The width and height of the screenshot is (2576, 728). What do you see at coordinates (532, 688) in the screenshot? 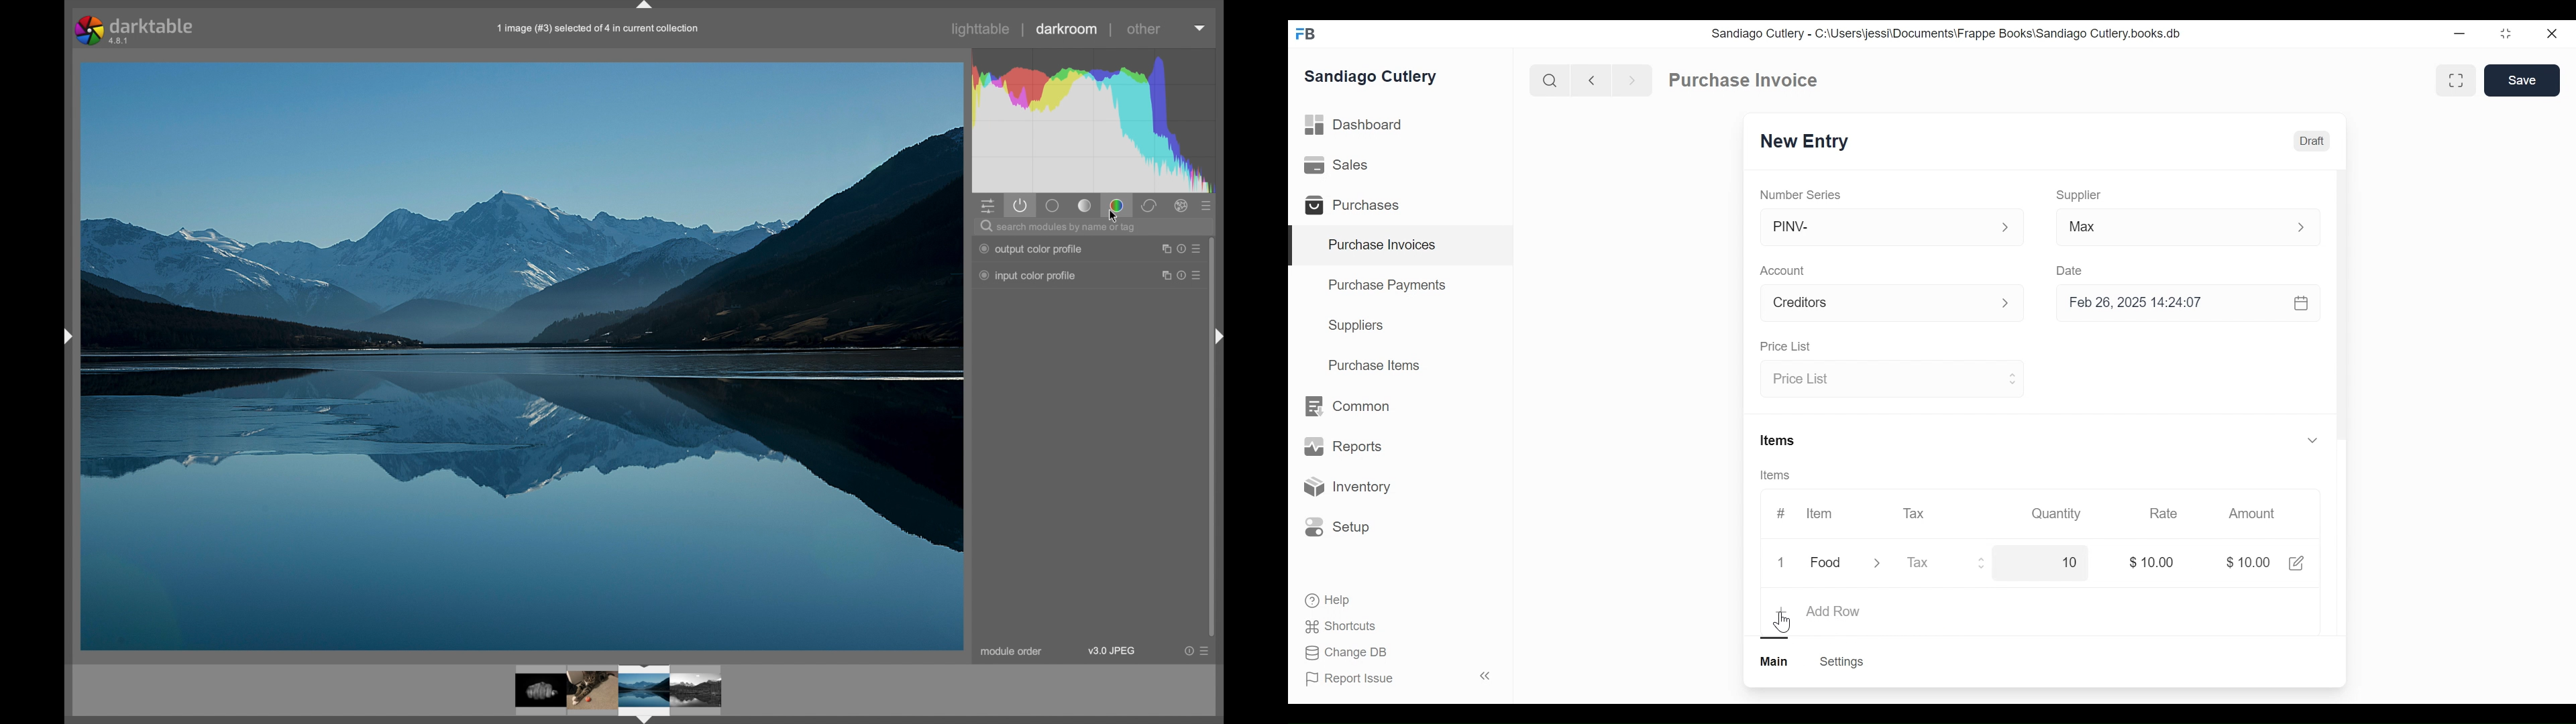
I see `photo preview` at bounding box center [532, 688].